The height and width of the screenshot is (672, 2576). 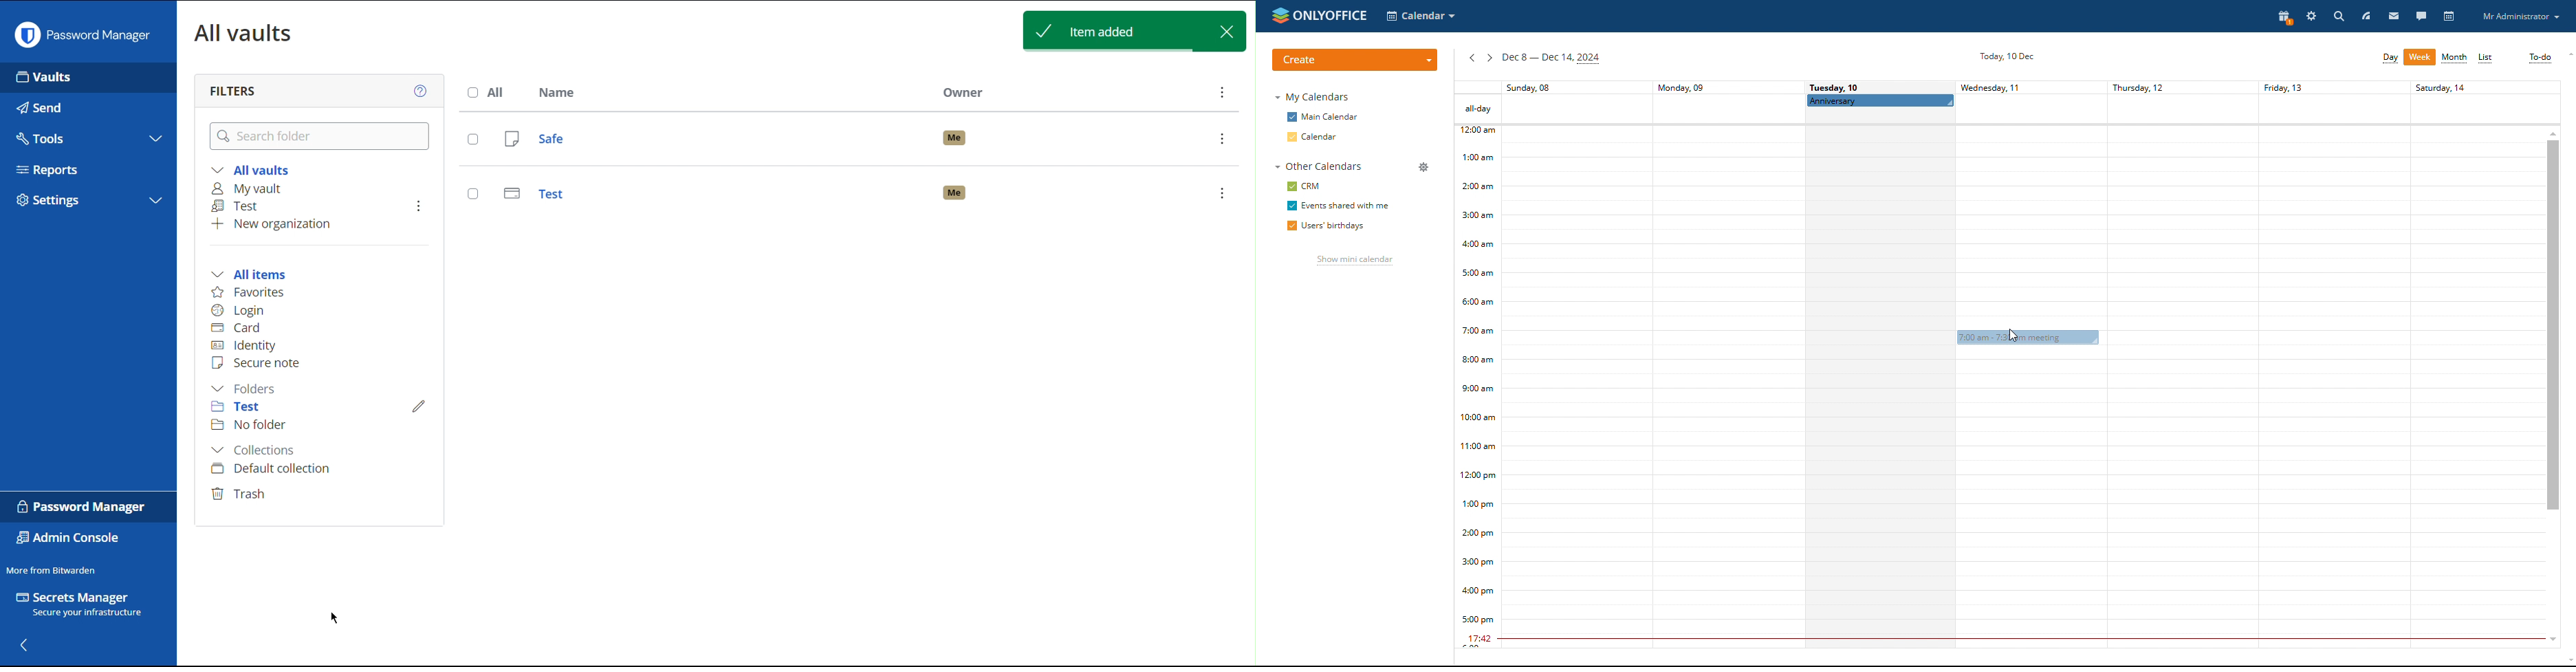 I want to click on crm, so click(x=1305, y=186).